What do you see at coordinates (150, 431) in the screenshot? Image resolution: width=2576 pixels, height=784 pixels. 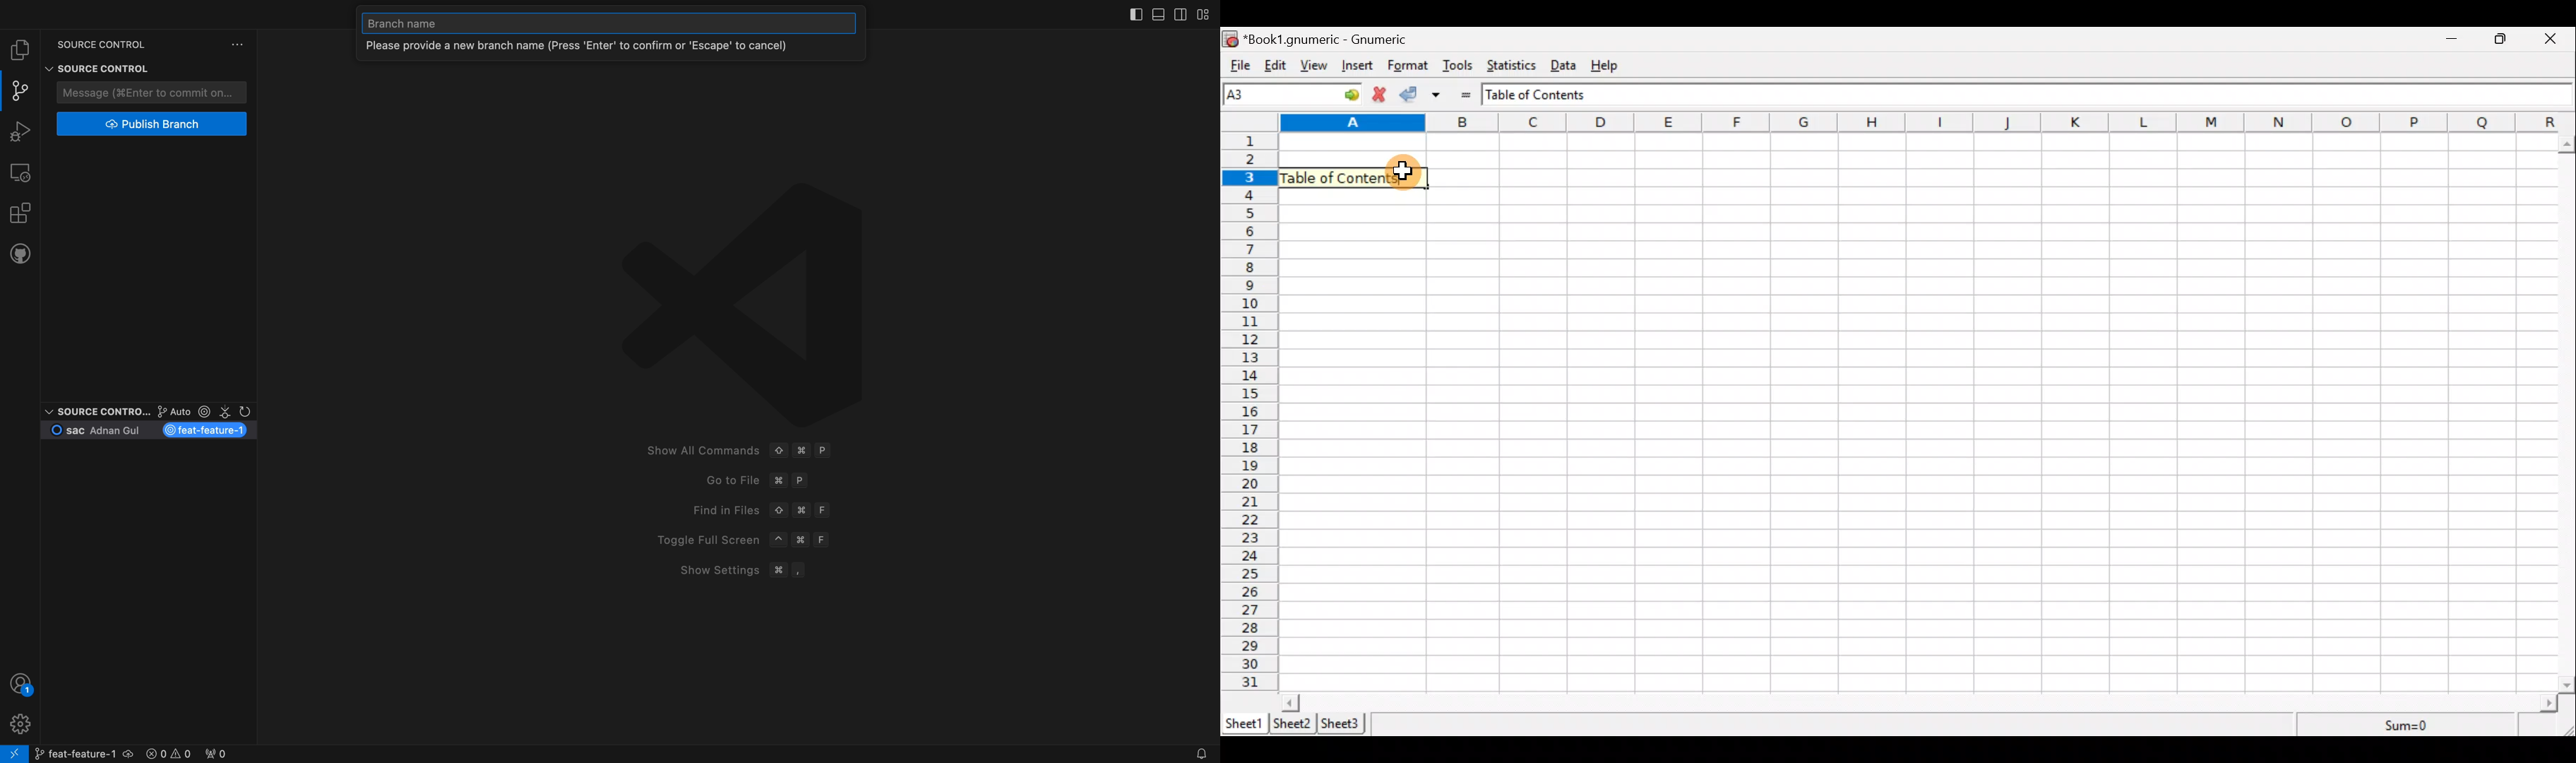 I see `current branch ` at bounding box center [150, 431].